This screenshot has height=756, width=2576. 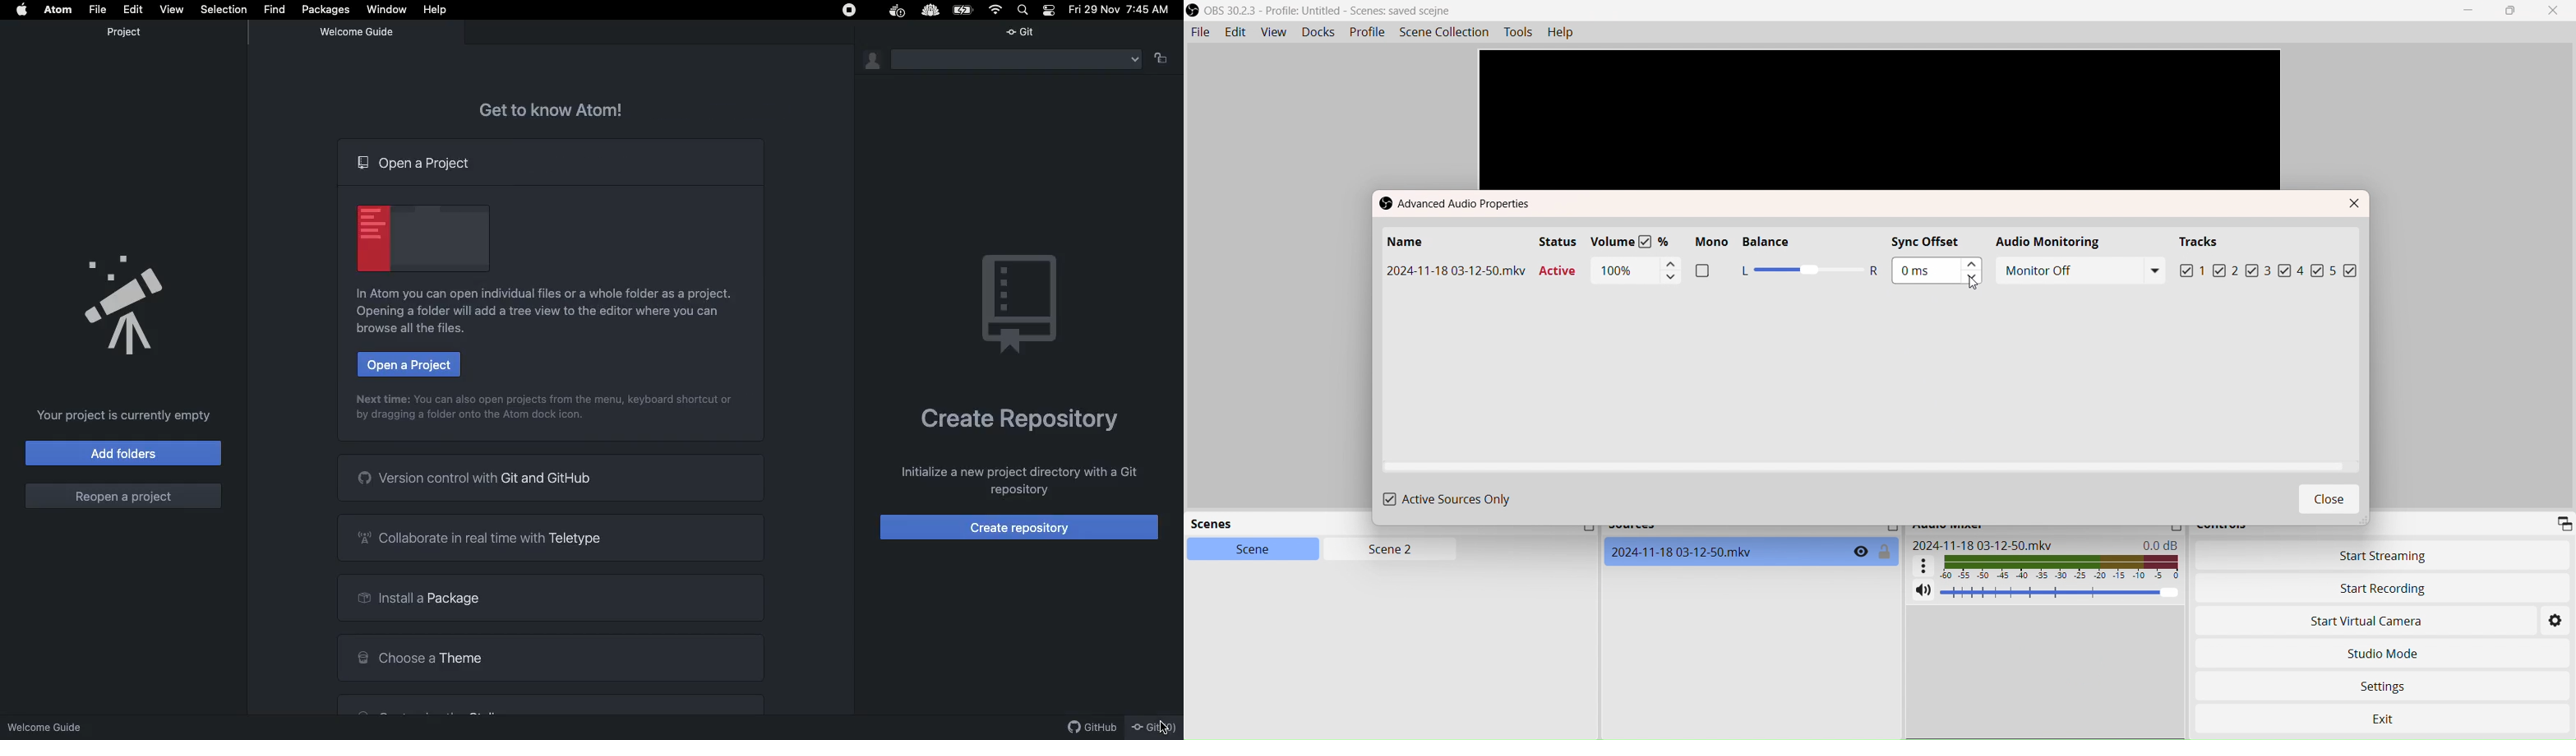 I want to click on 2024-11-18 03-12-50.mkv, so click(x=1983, y=545).